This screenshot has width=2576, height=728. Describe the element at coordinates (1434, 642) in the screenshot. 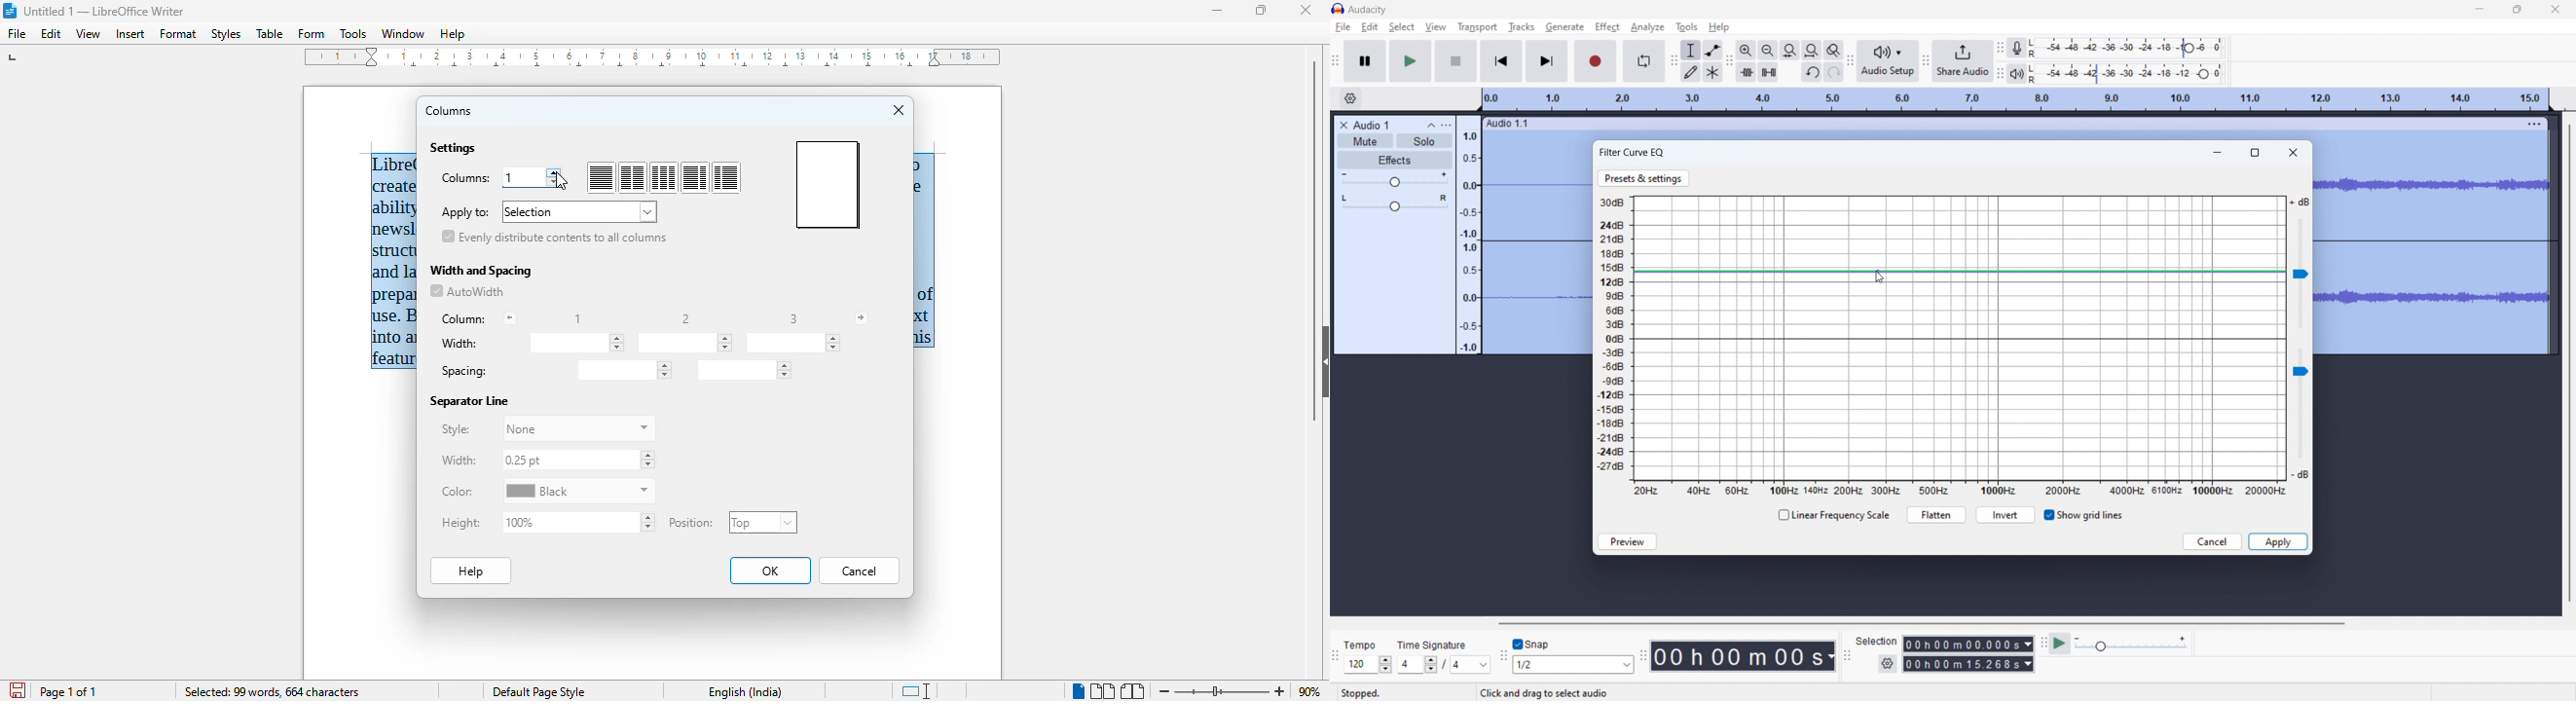

I see `Time Signature` at that location.